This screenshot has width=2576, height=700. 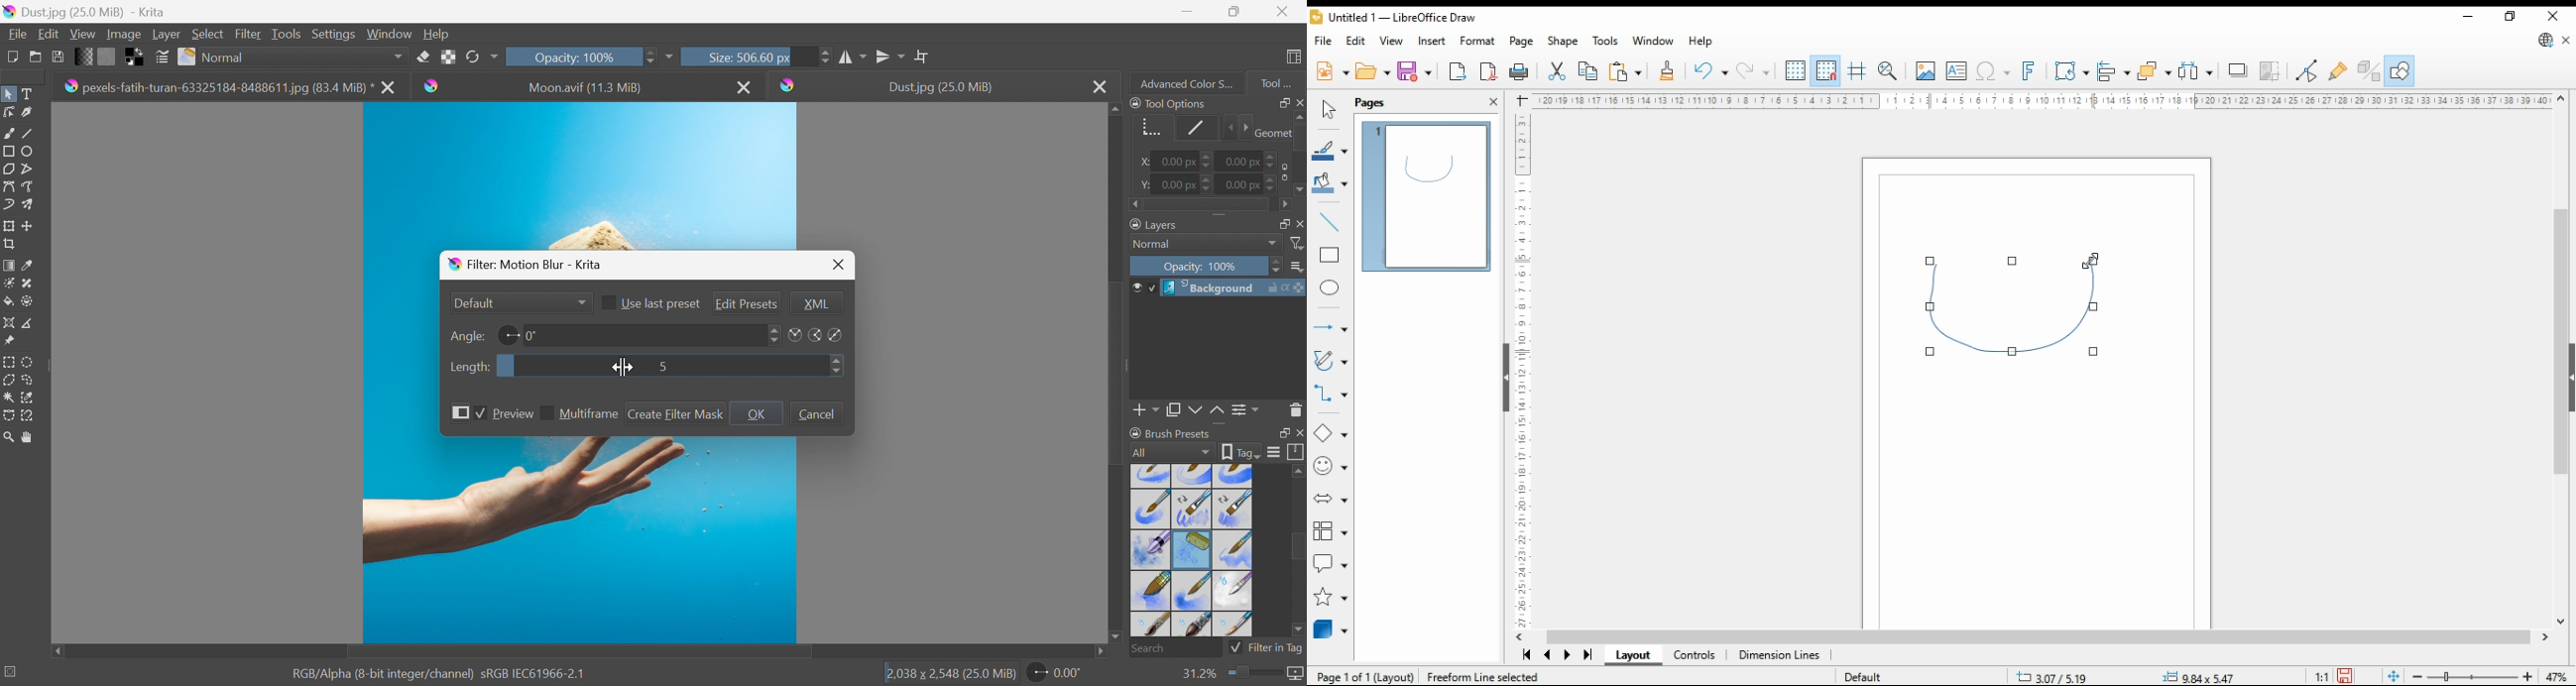 What do you see at coordinates (665, 368) in the screenshot?
I see `5` at bounding box center [665, 368].